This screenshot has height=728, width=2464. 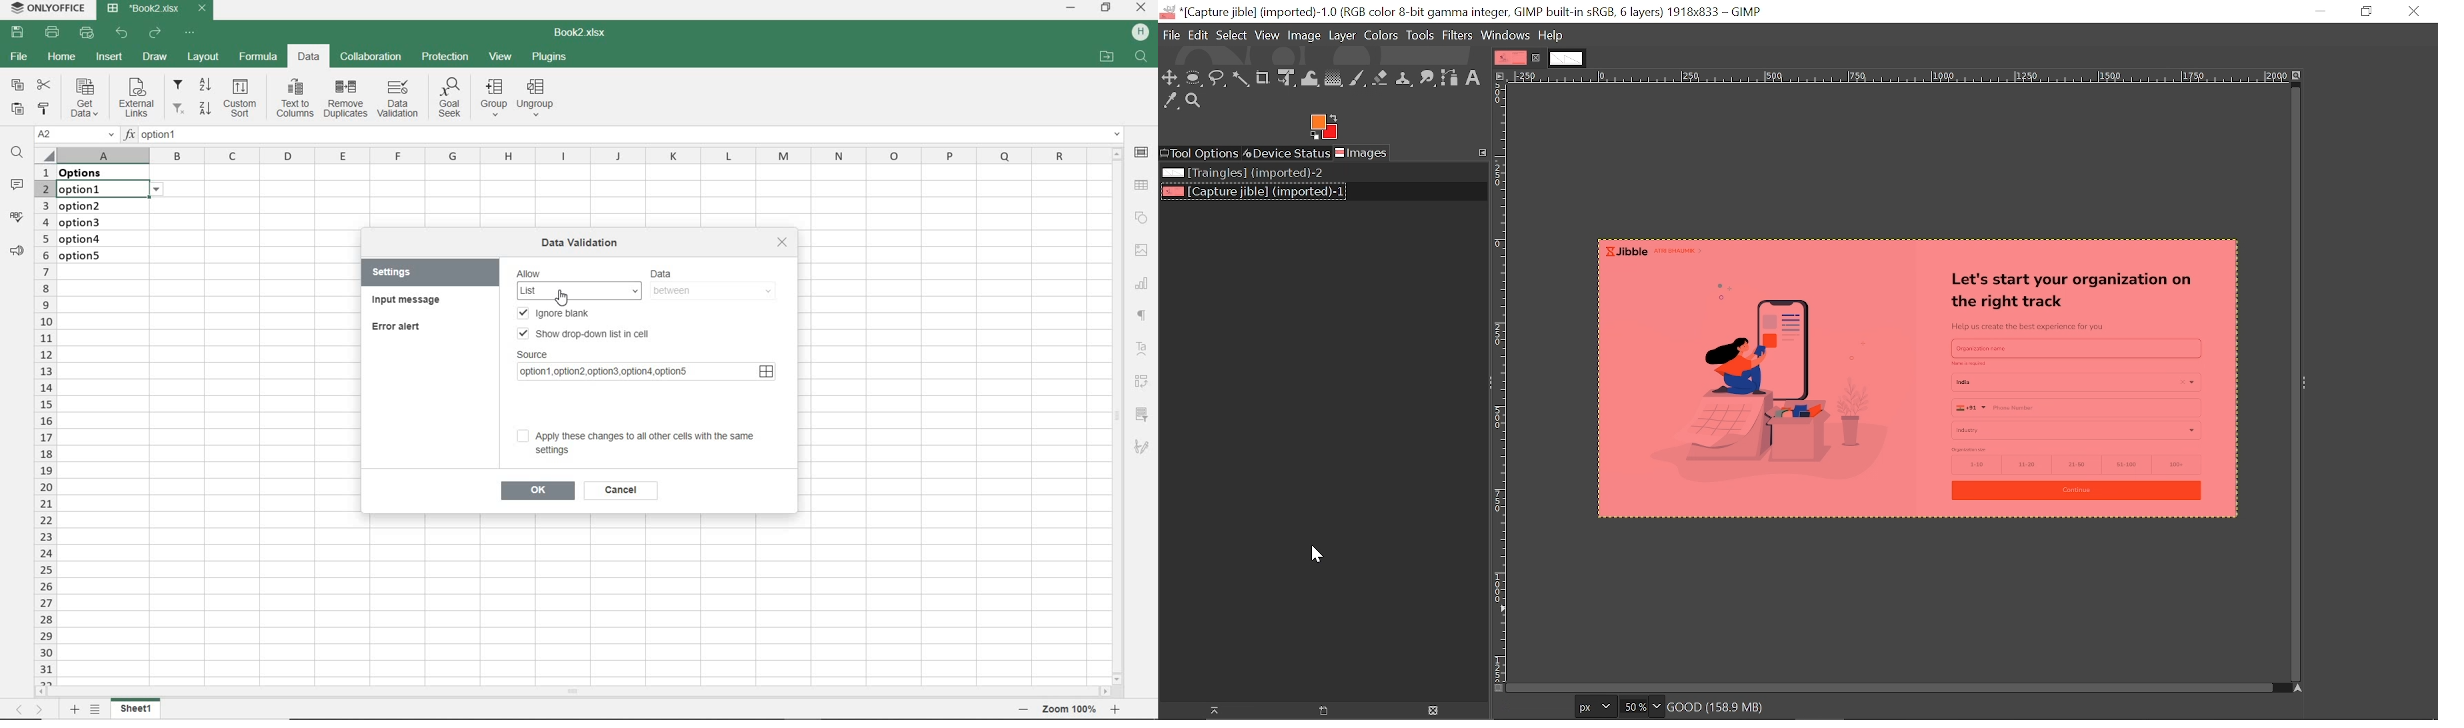 I want to click on CLOSE, so click(x=1143, y=7).